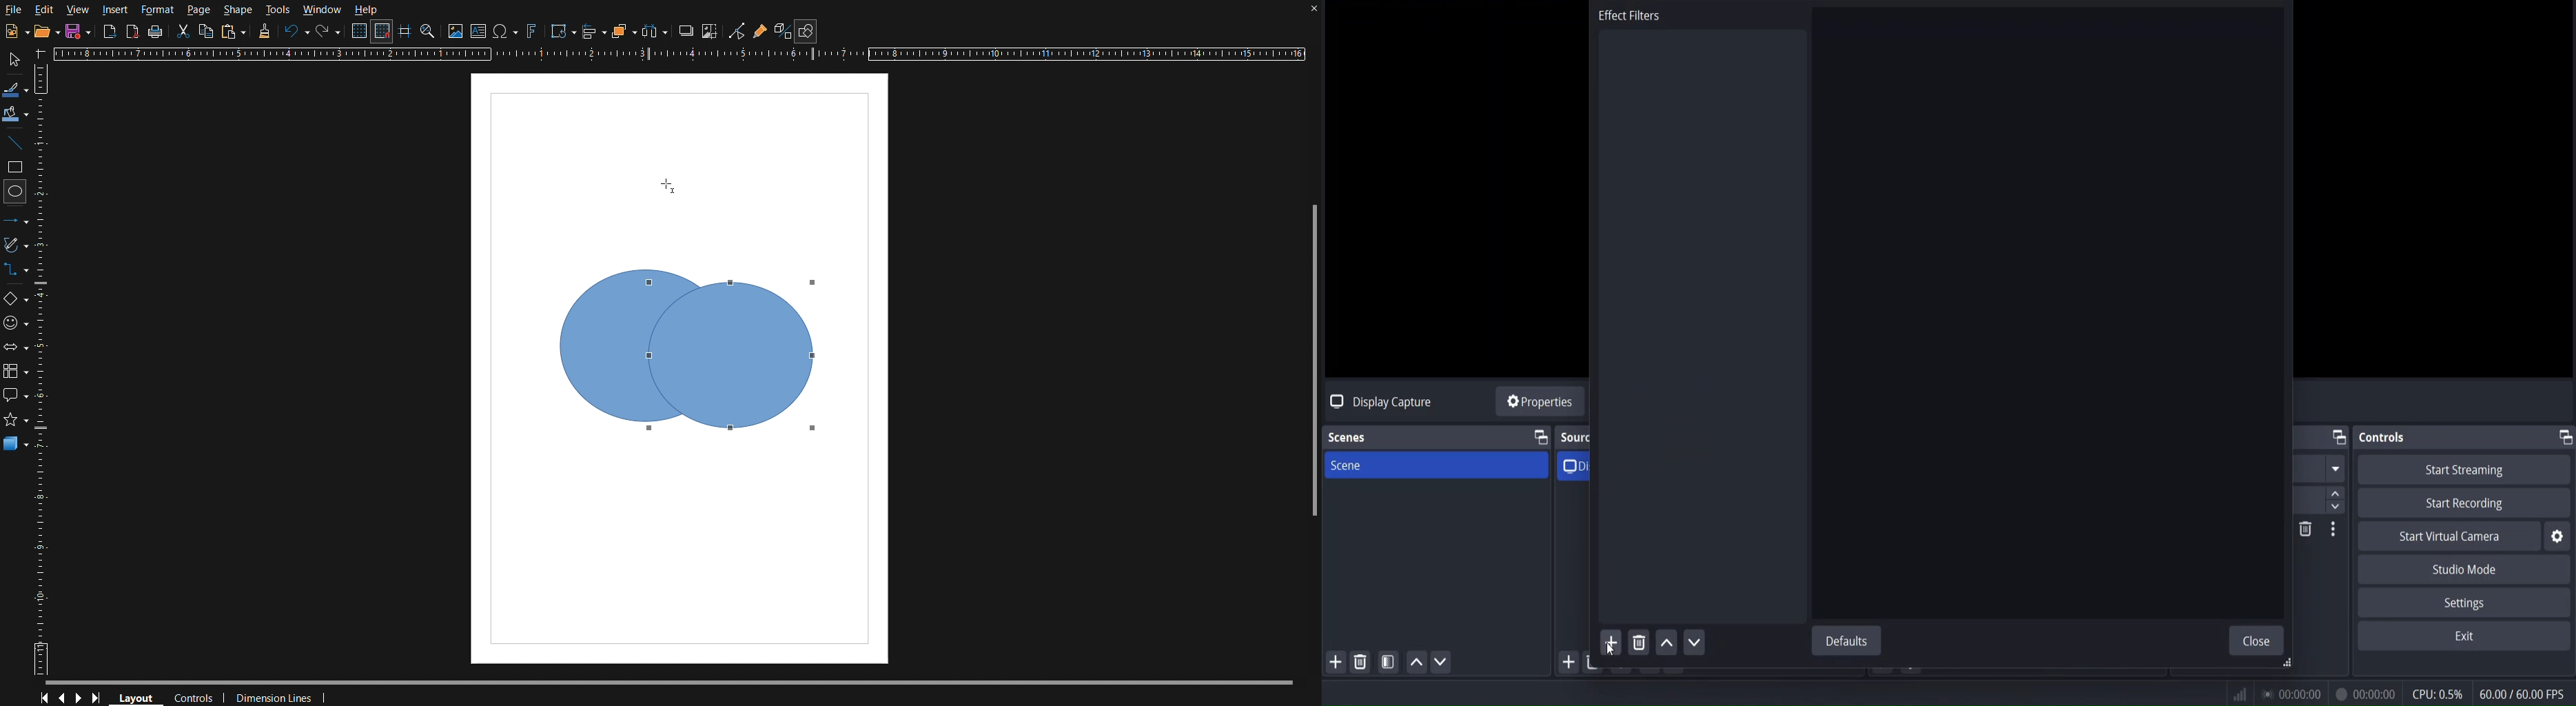 The image size is (2576, 728). Describe the element at coordinates (322, 9) in the screenshot. I see `Window` at that location.